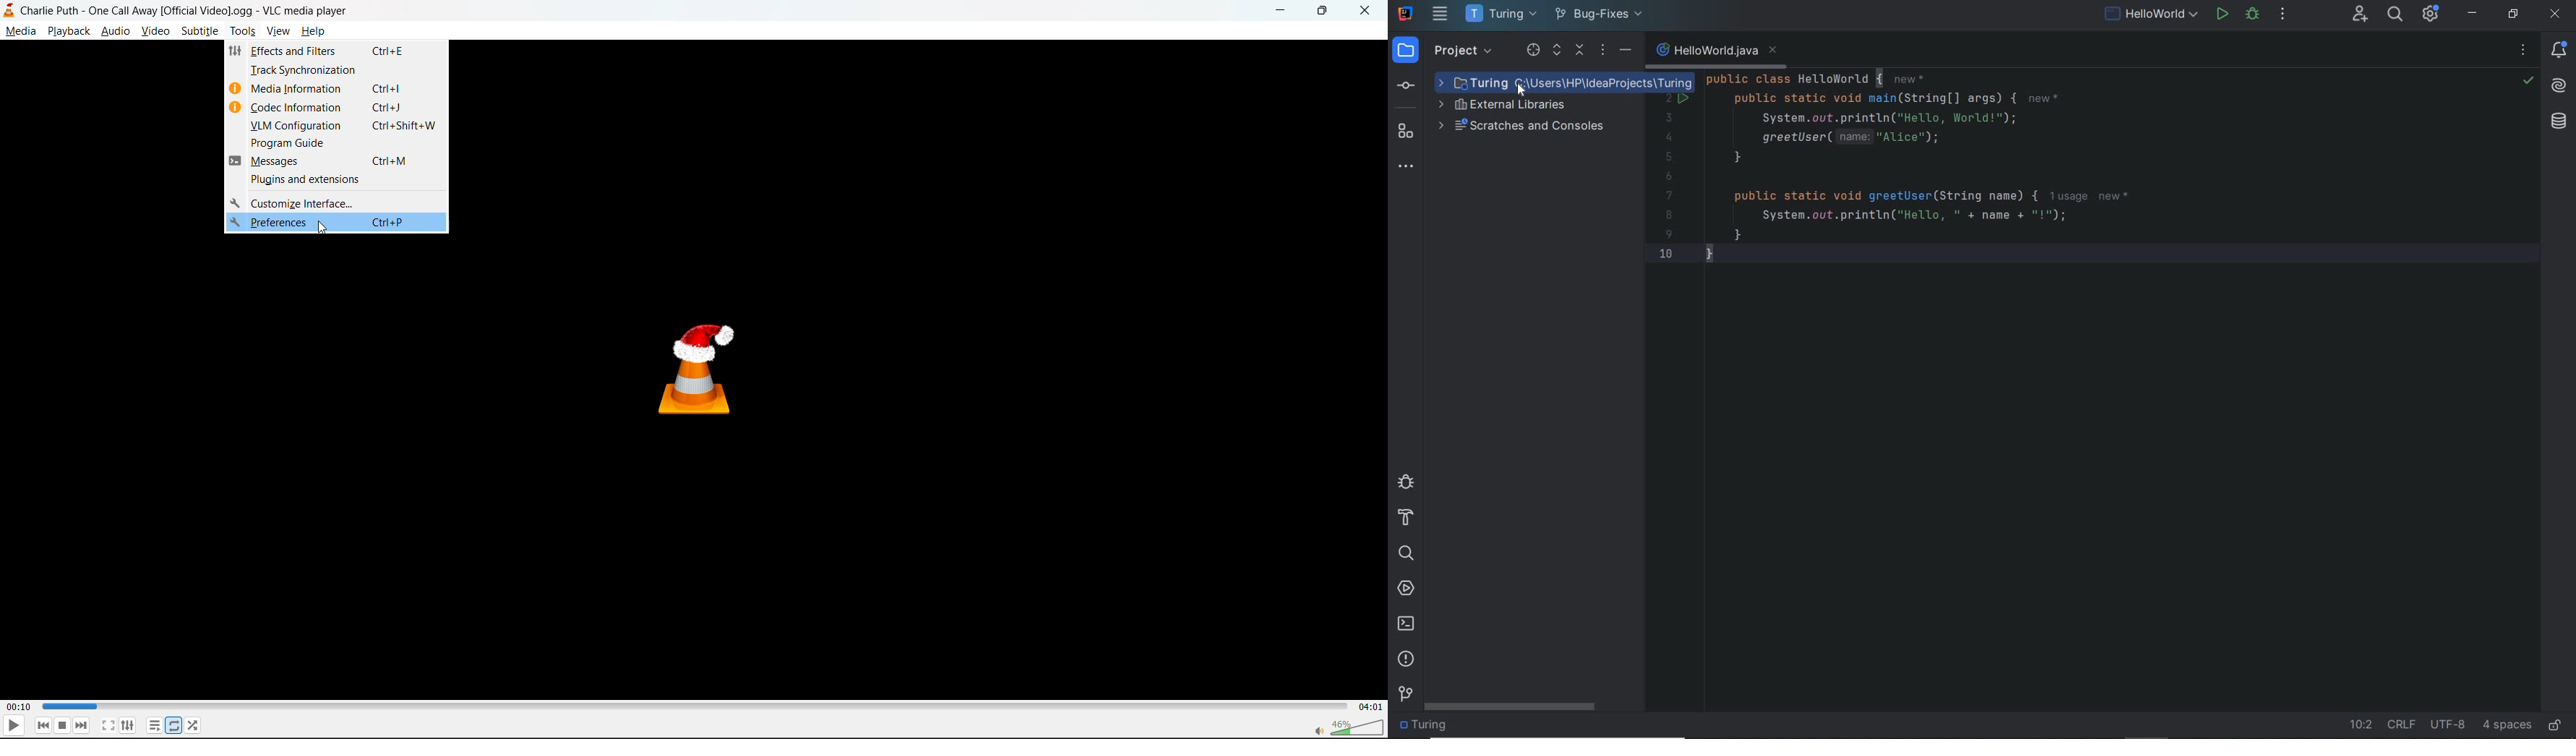 This screenshot has height=756, width=2576. What do you see at coordinates (68, 33) in the screenshot?
I see `playback` at bounding box center [68, 33].